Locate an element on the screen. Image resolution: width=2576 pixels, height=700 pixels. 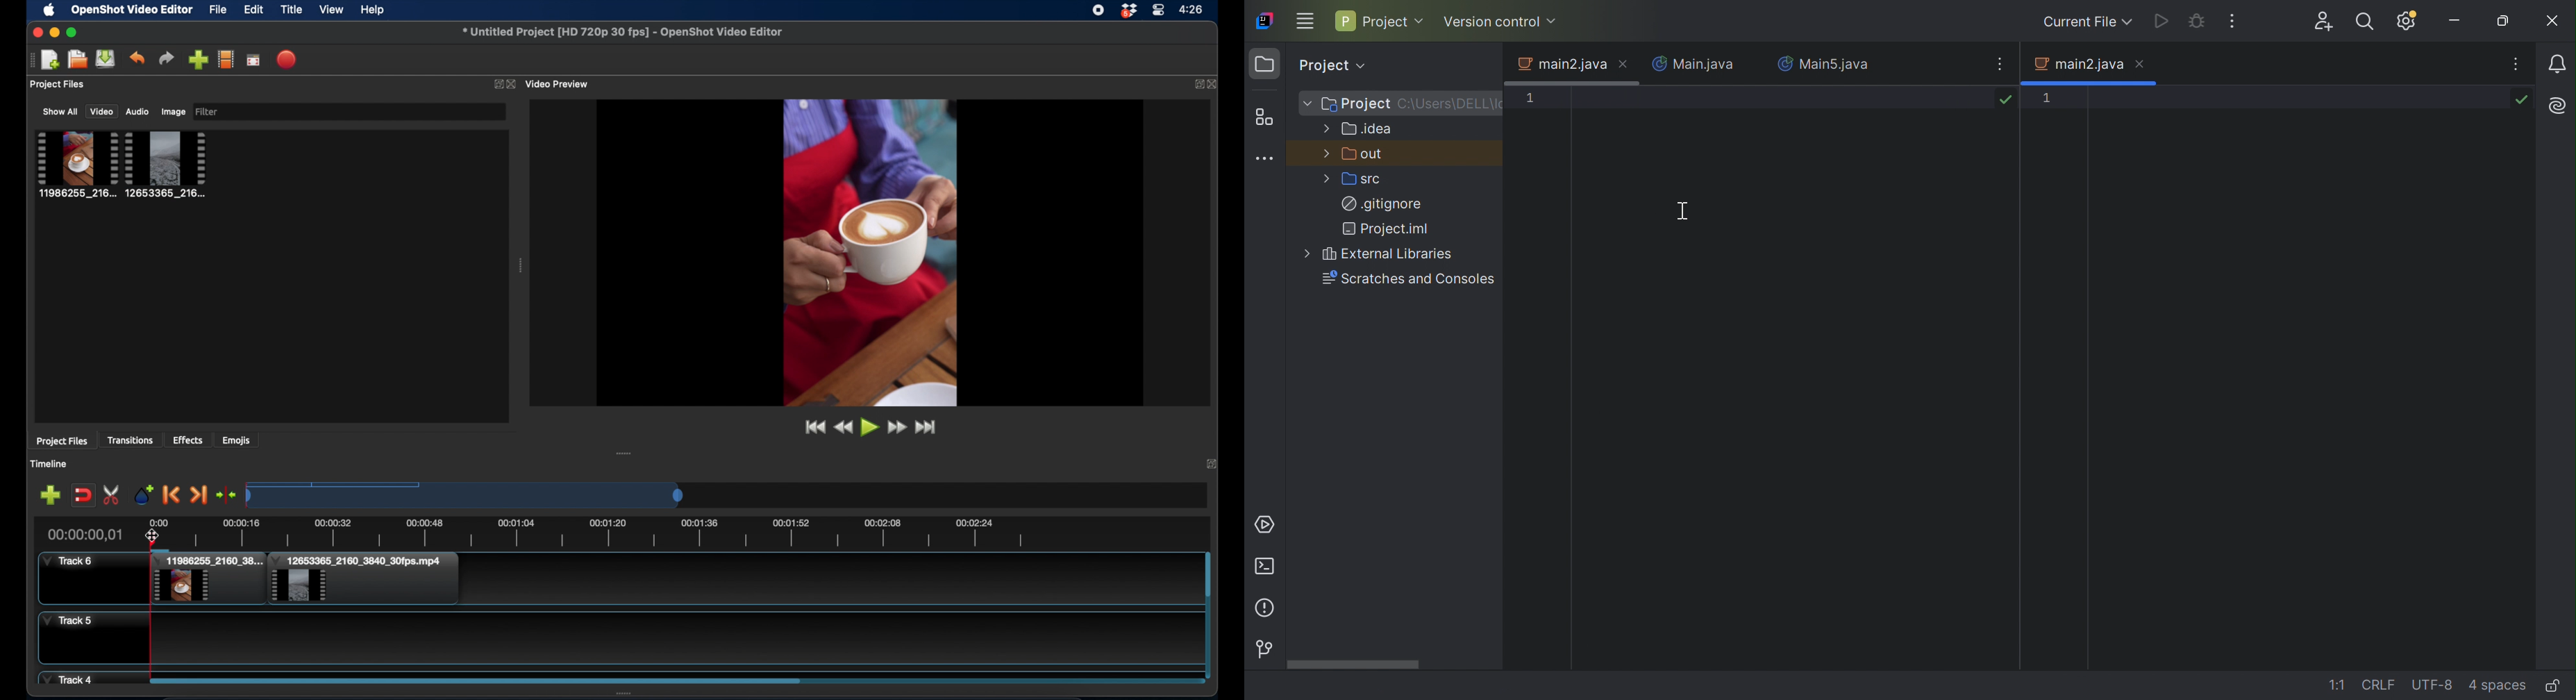
main2.java is located at coordinates (1564, 63).